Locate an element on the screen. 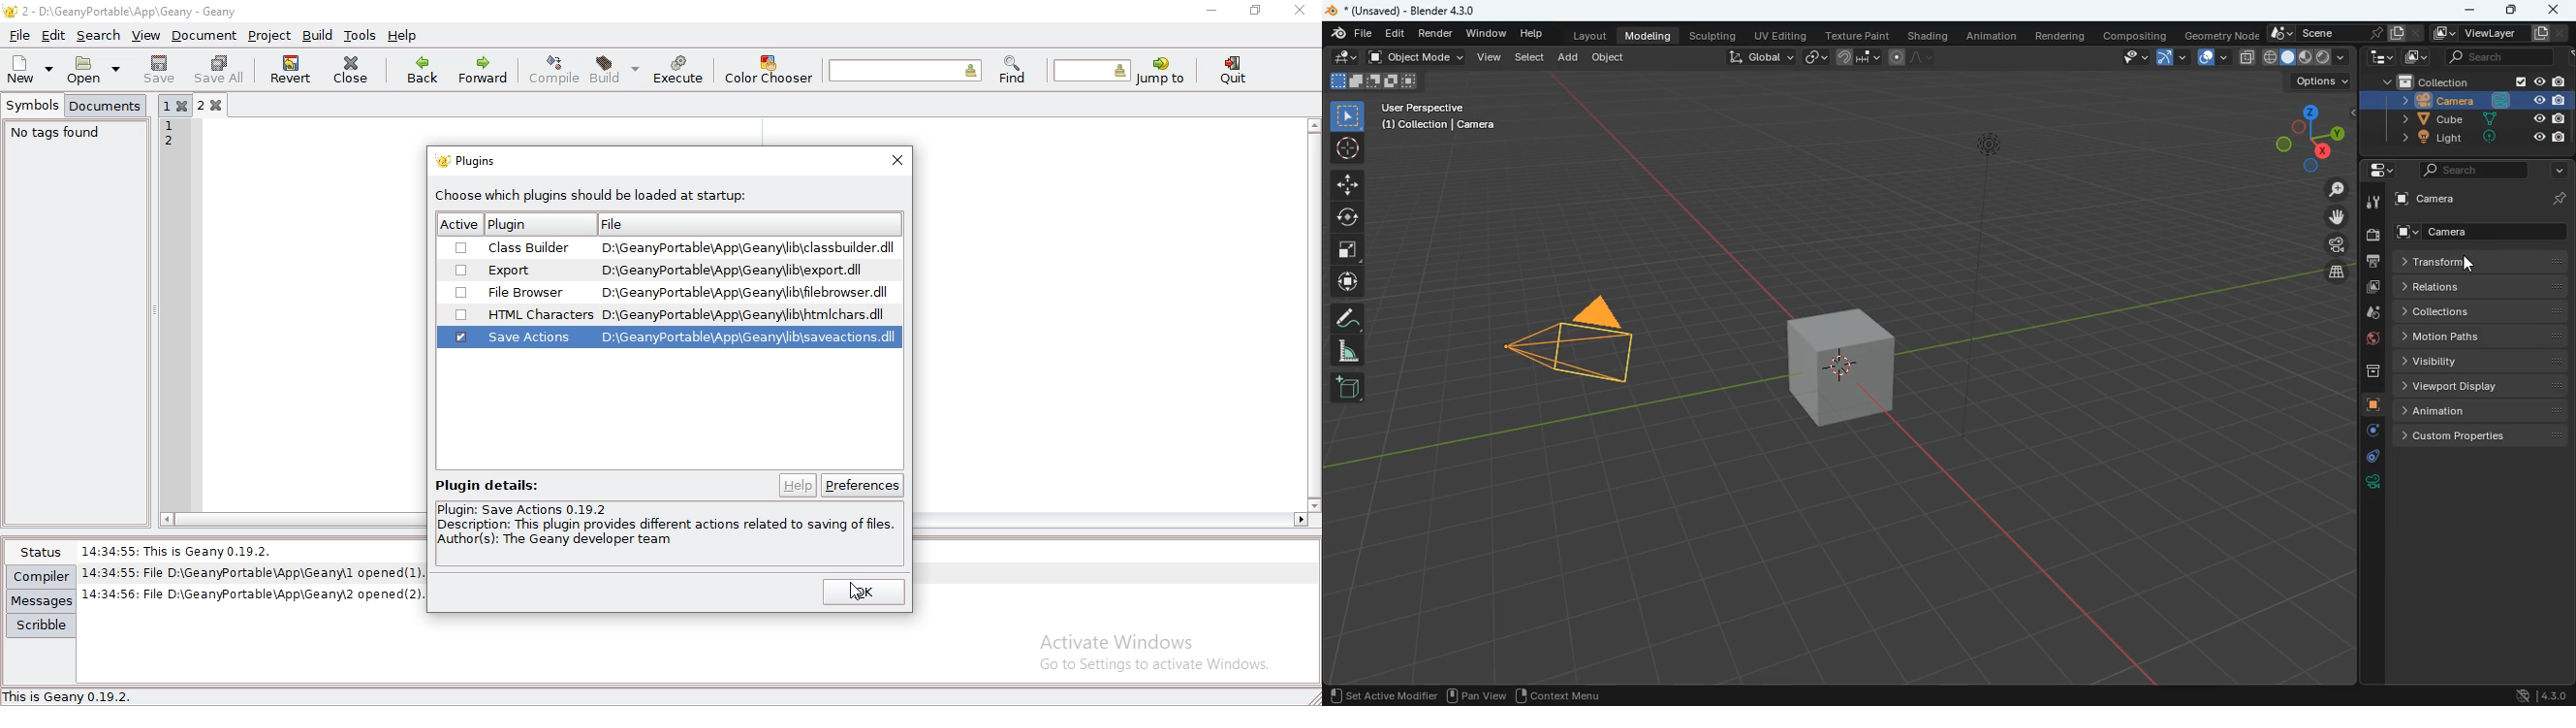 Image resolution: width=2576 pixels, height=728 pixels. render is located at coordinates (1437, 34).